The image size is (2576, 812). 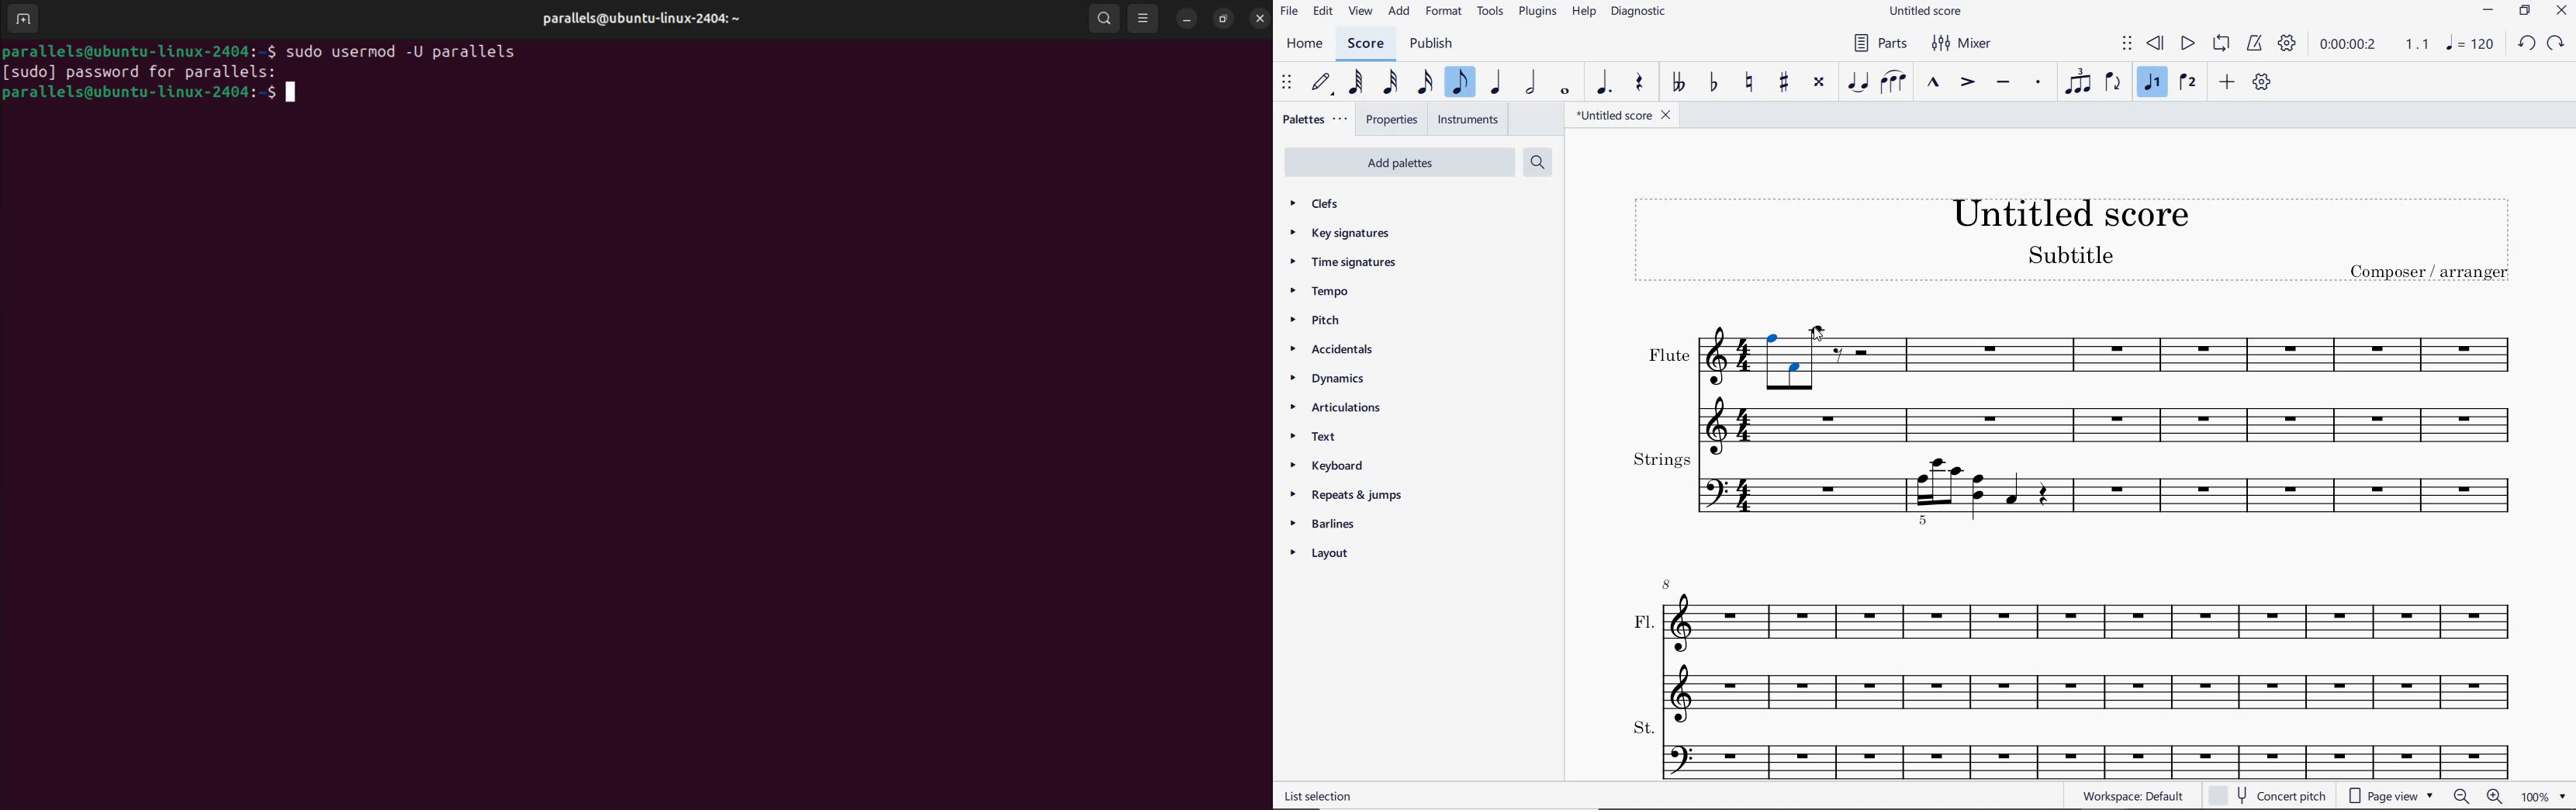 I want to click on PLUGINS, so click(x=1539, y=13).